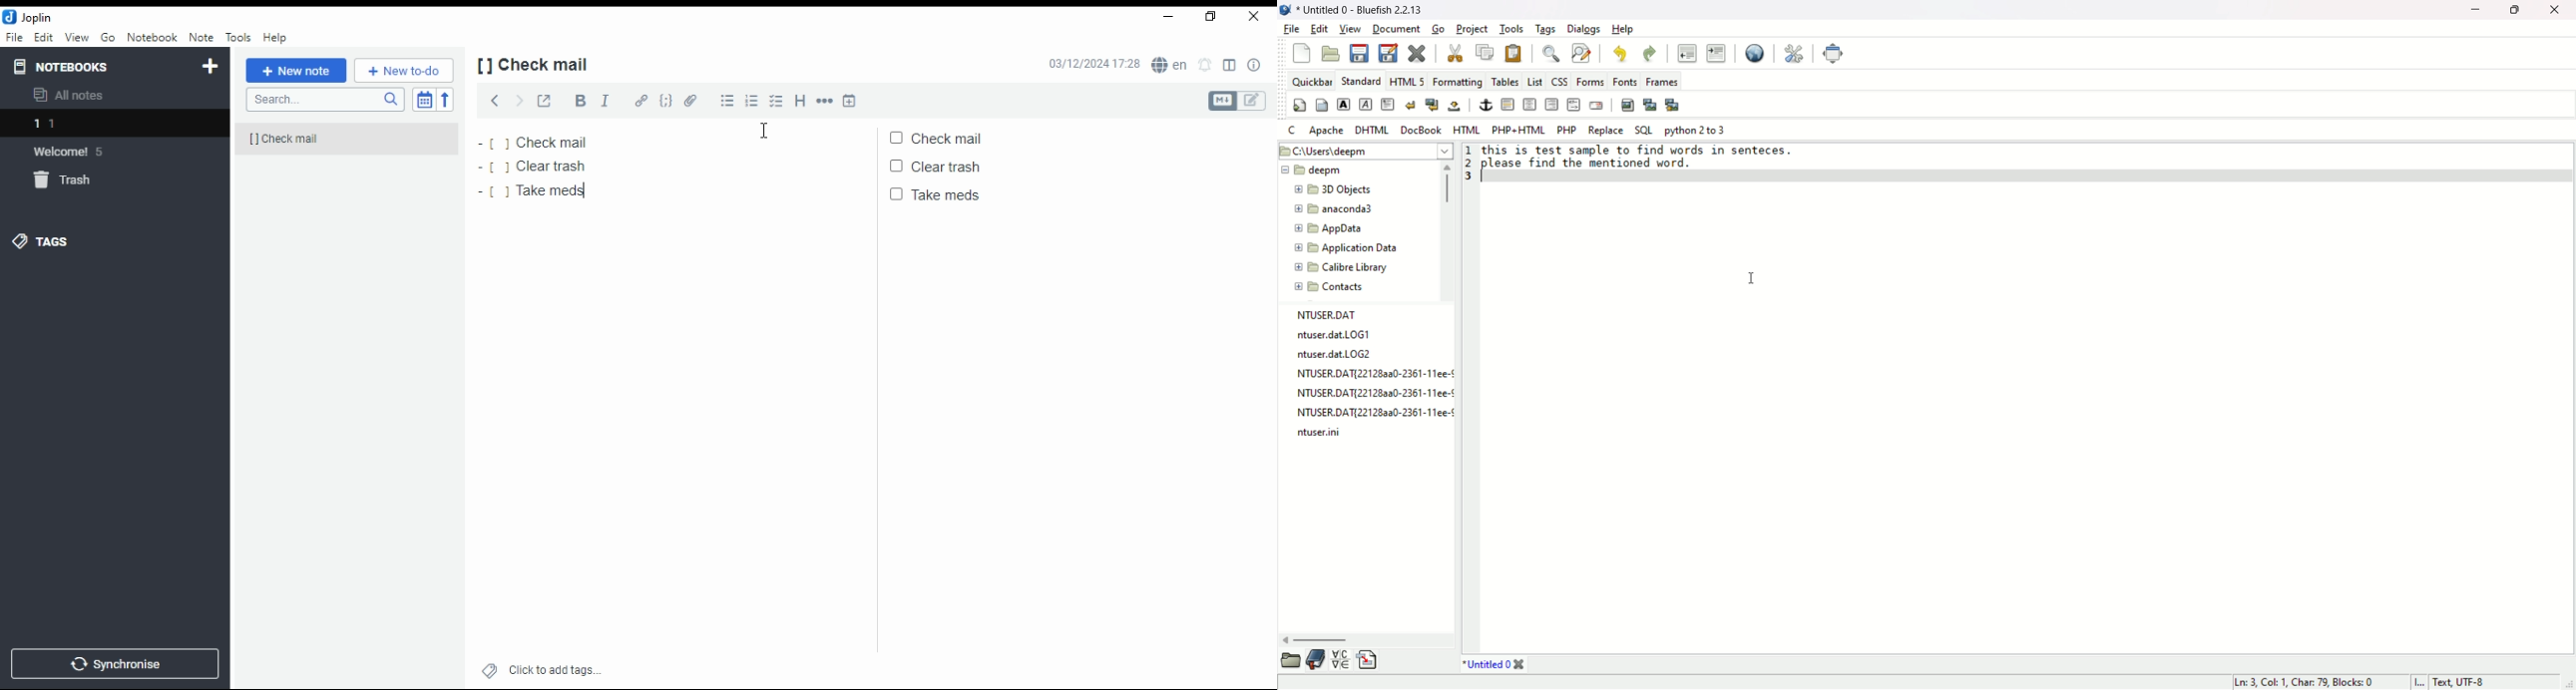 This screenshot has height=700, width=2576. Describe the element at coordinates (1431, 106) in the screenshot. I see `break and clear` at that location.